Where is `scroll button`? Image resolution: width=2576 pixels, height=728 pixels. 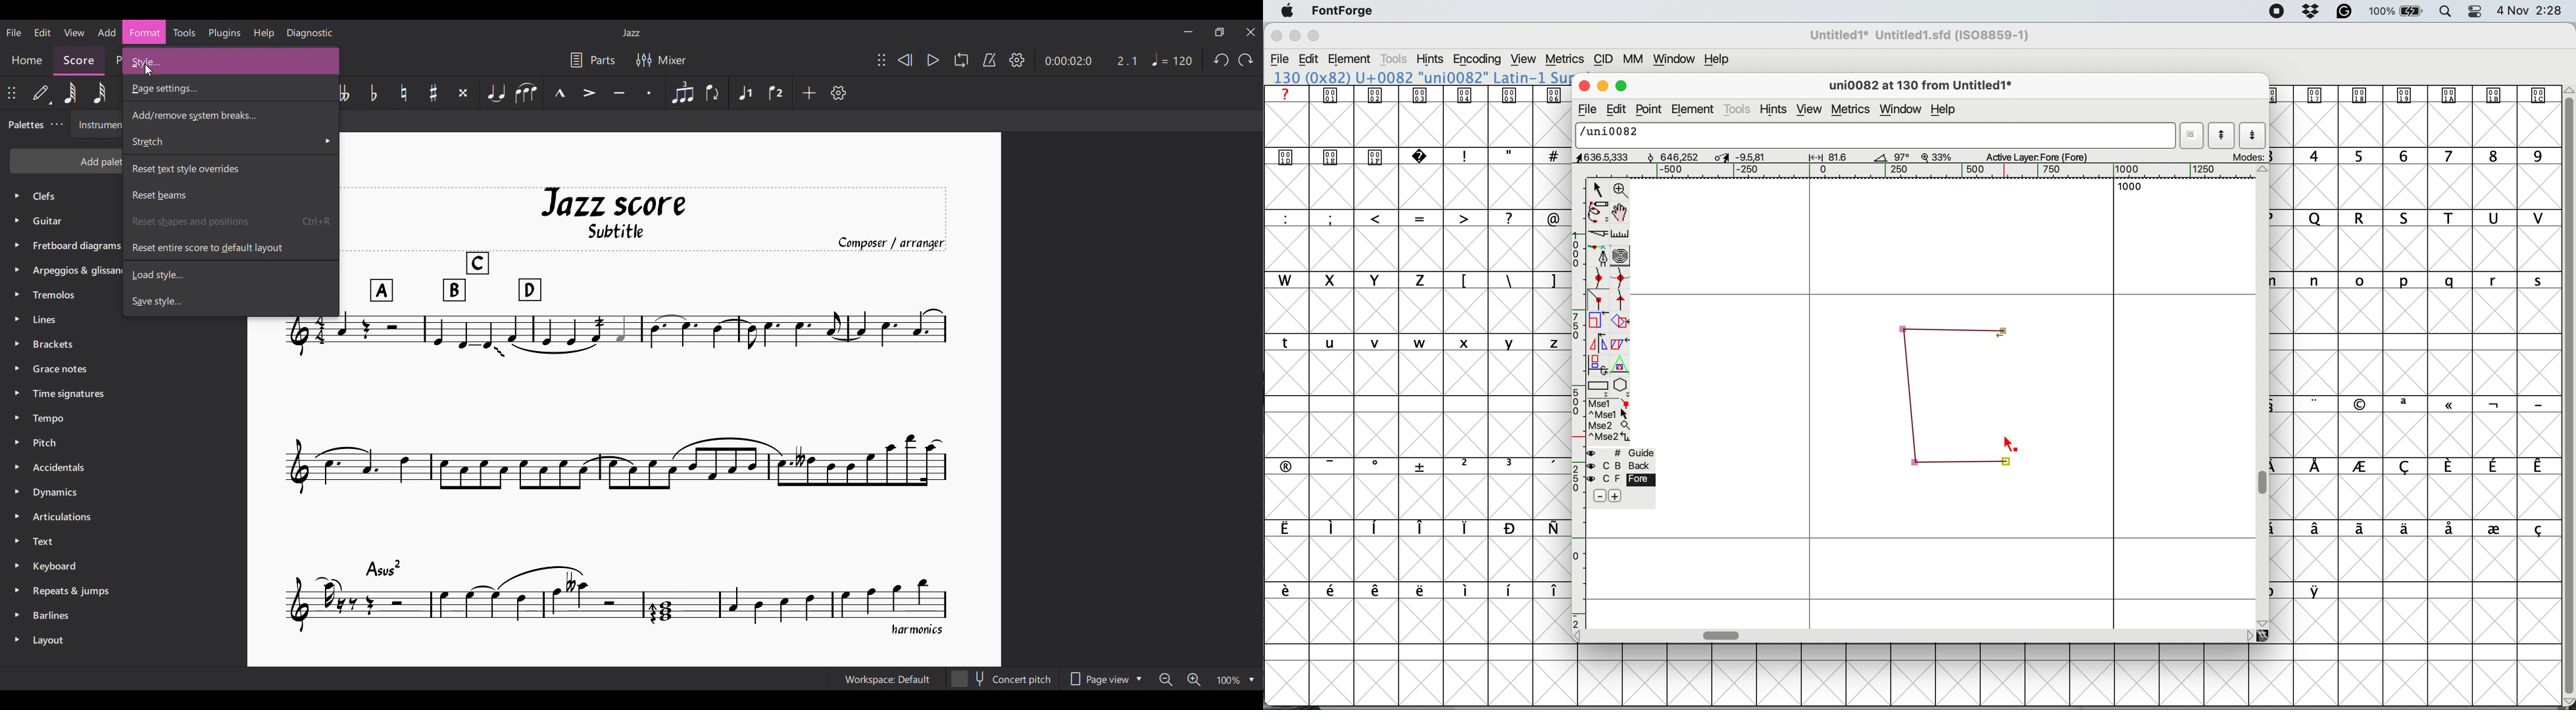
scroll button is located at coordinates (2264, 622).